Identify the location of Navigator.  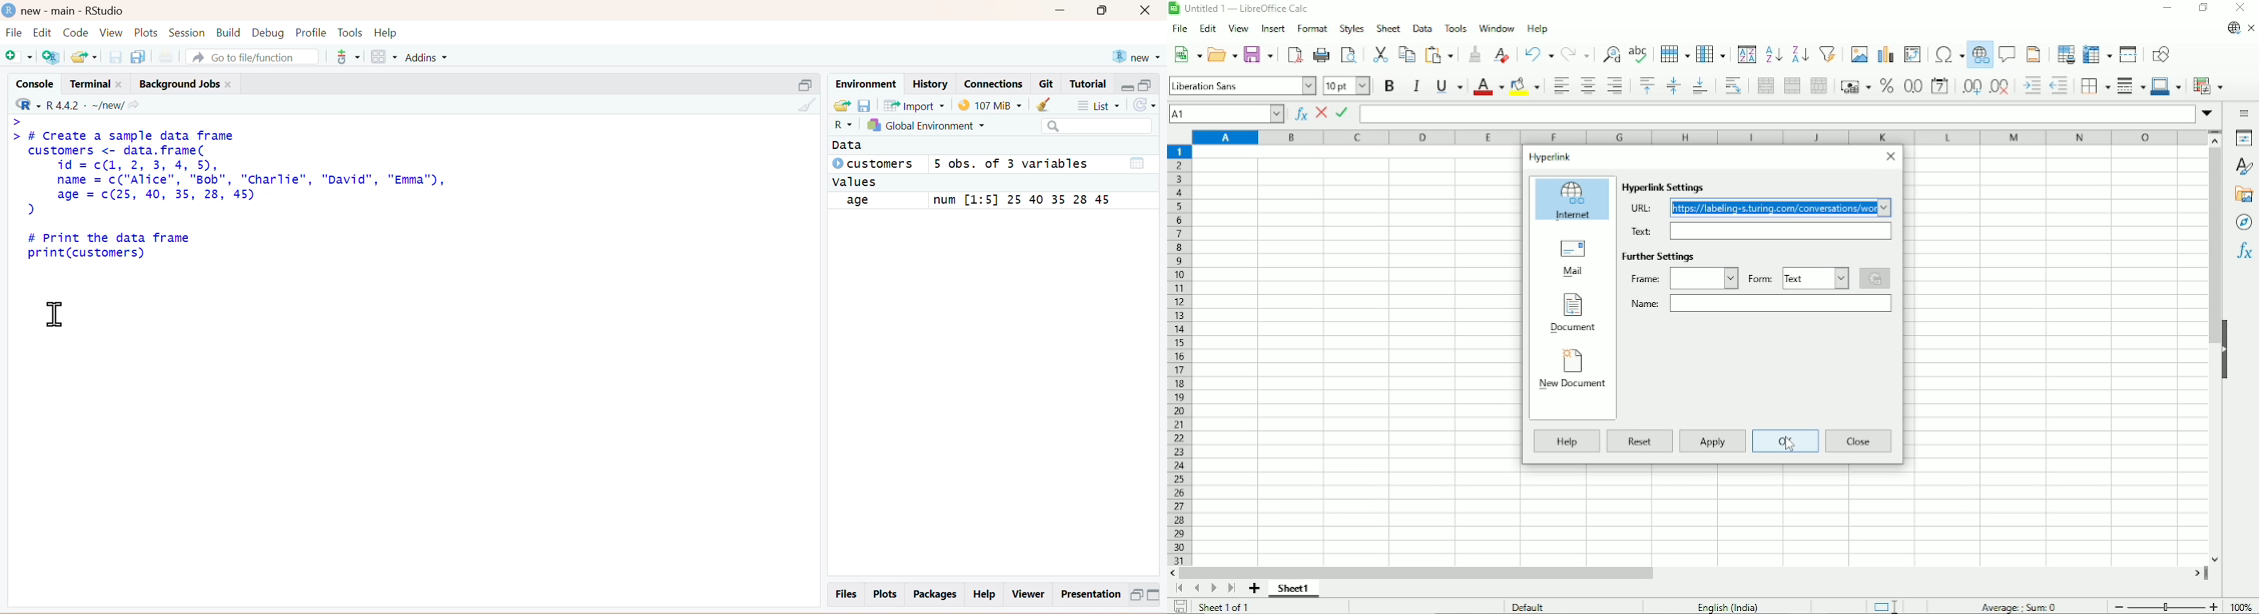
(2244, 222).